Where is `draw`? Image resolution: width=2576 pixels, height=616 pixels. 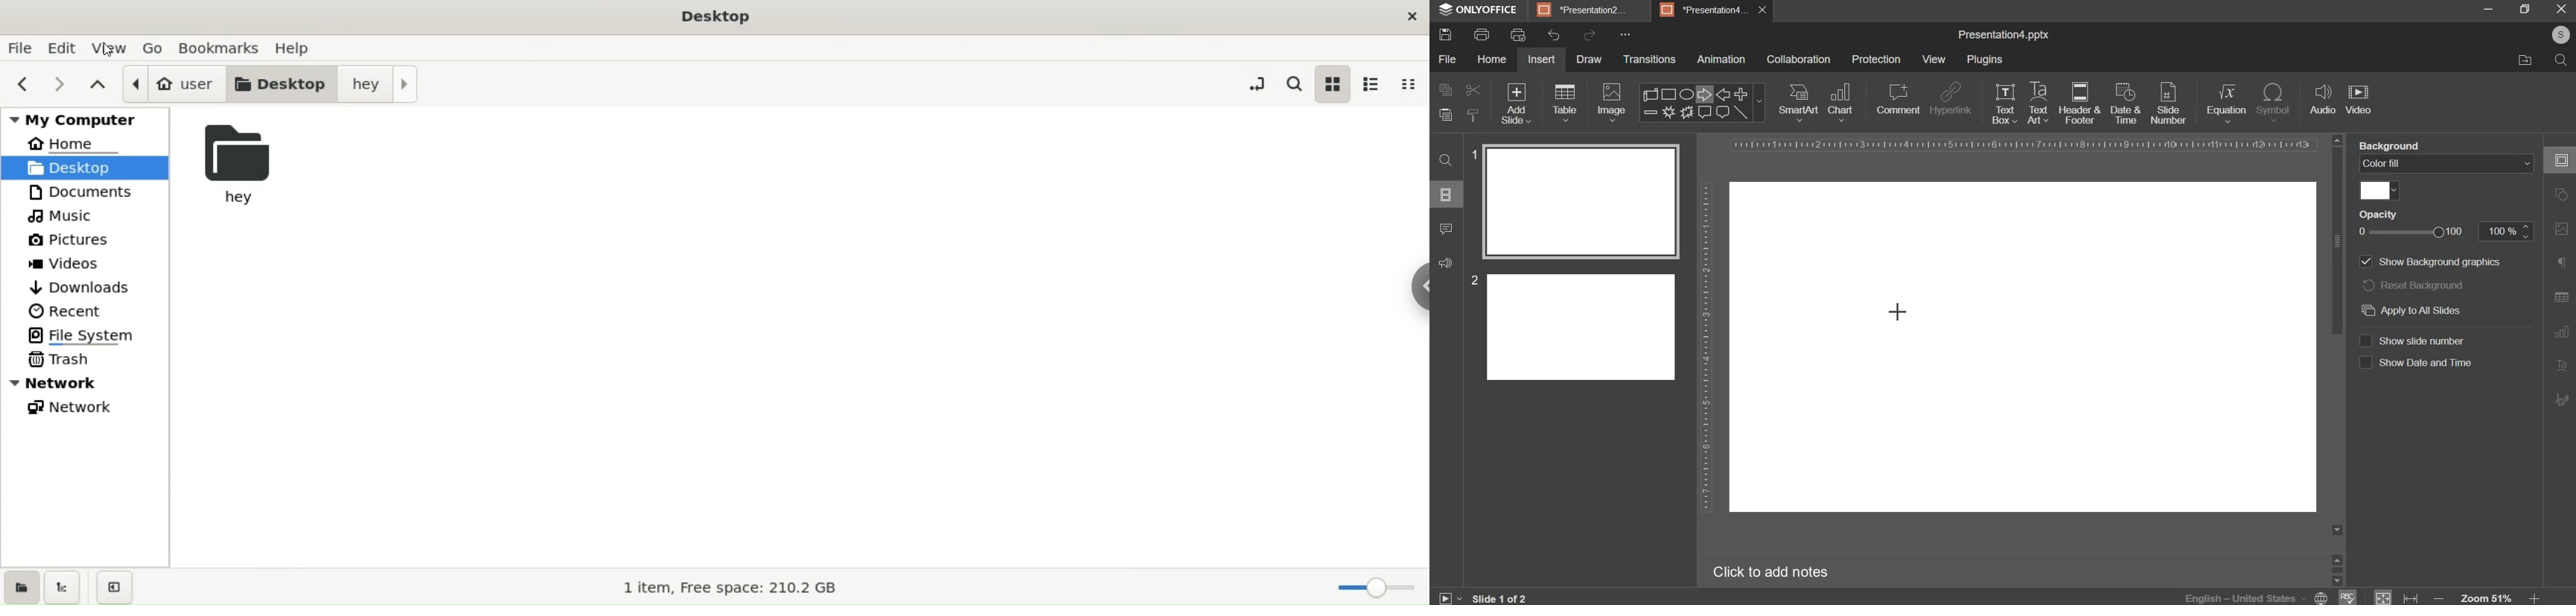 draw is located at coordinates (1588, 59).